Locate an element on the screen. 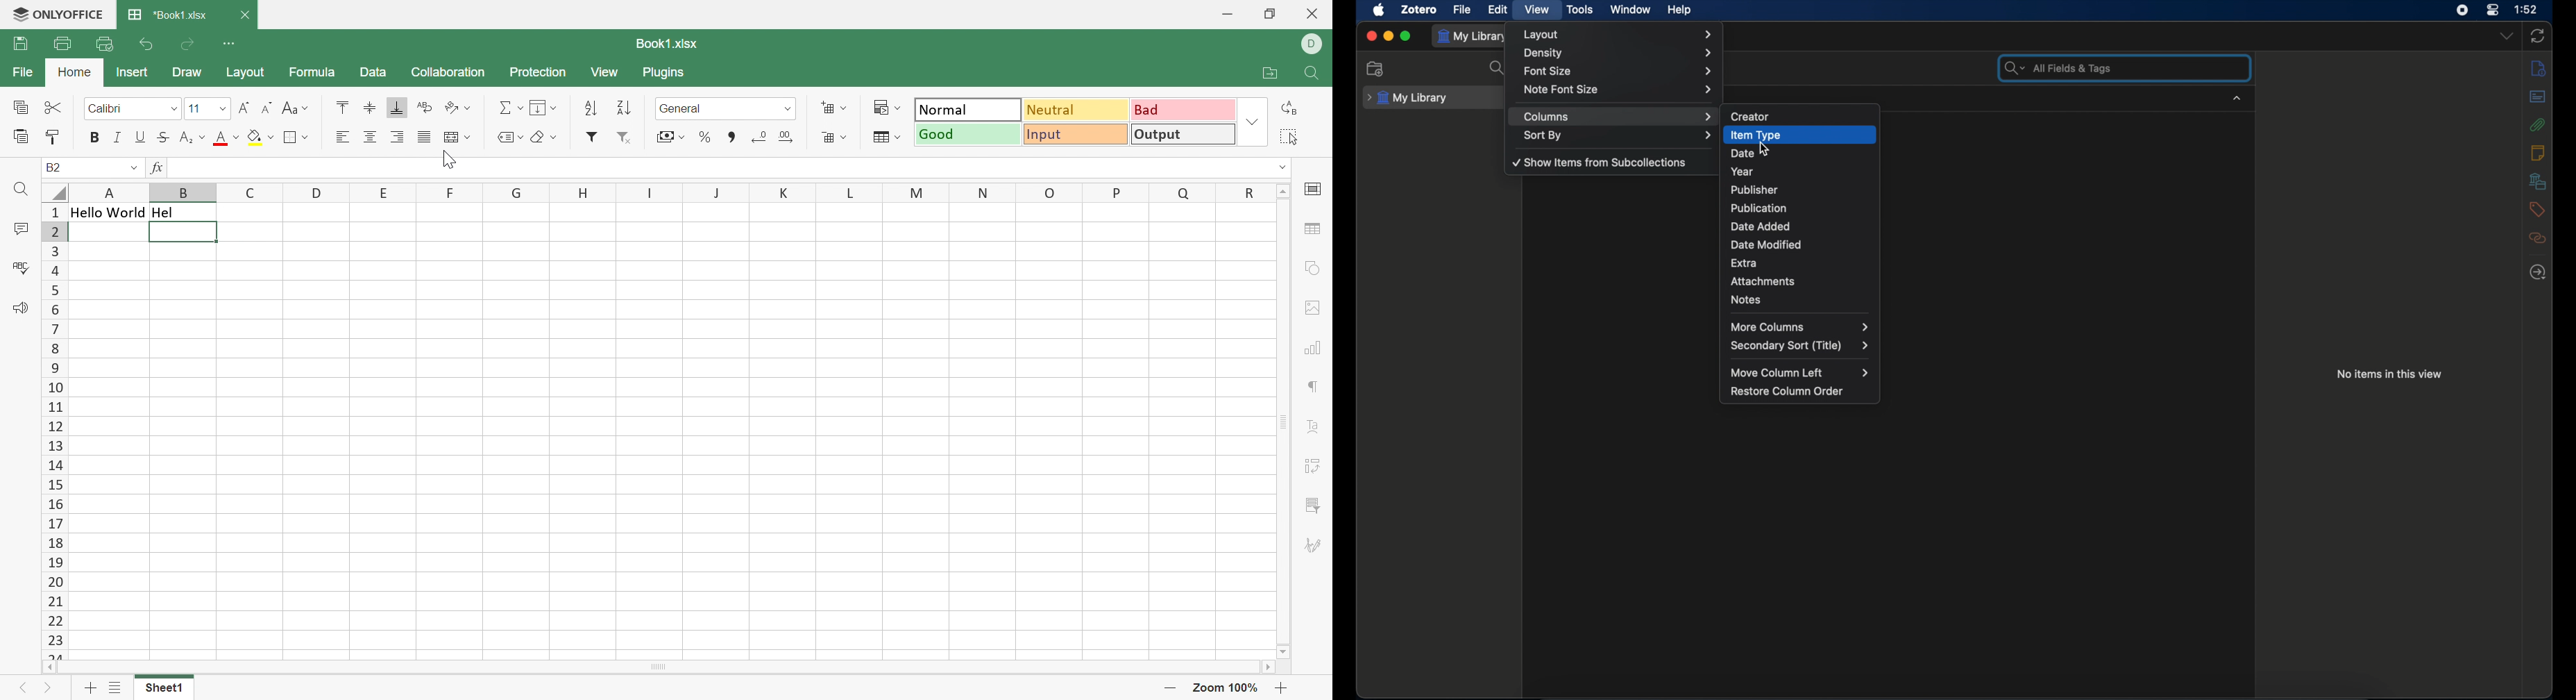 This screenshot has height=700, width=2576. more columns is located at coordinates (1800, 327).